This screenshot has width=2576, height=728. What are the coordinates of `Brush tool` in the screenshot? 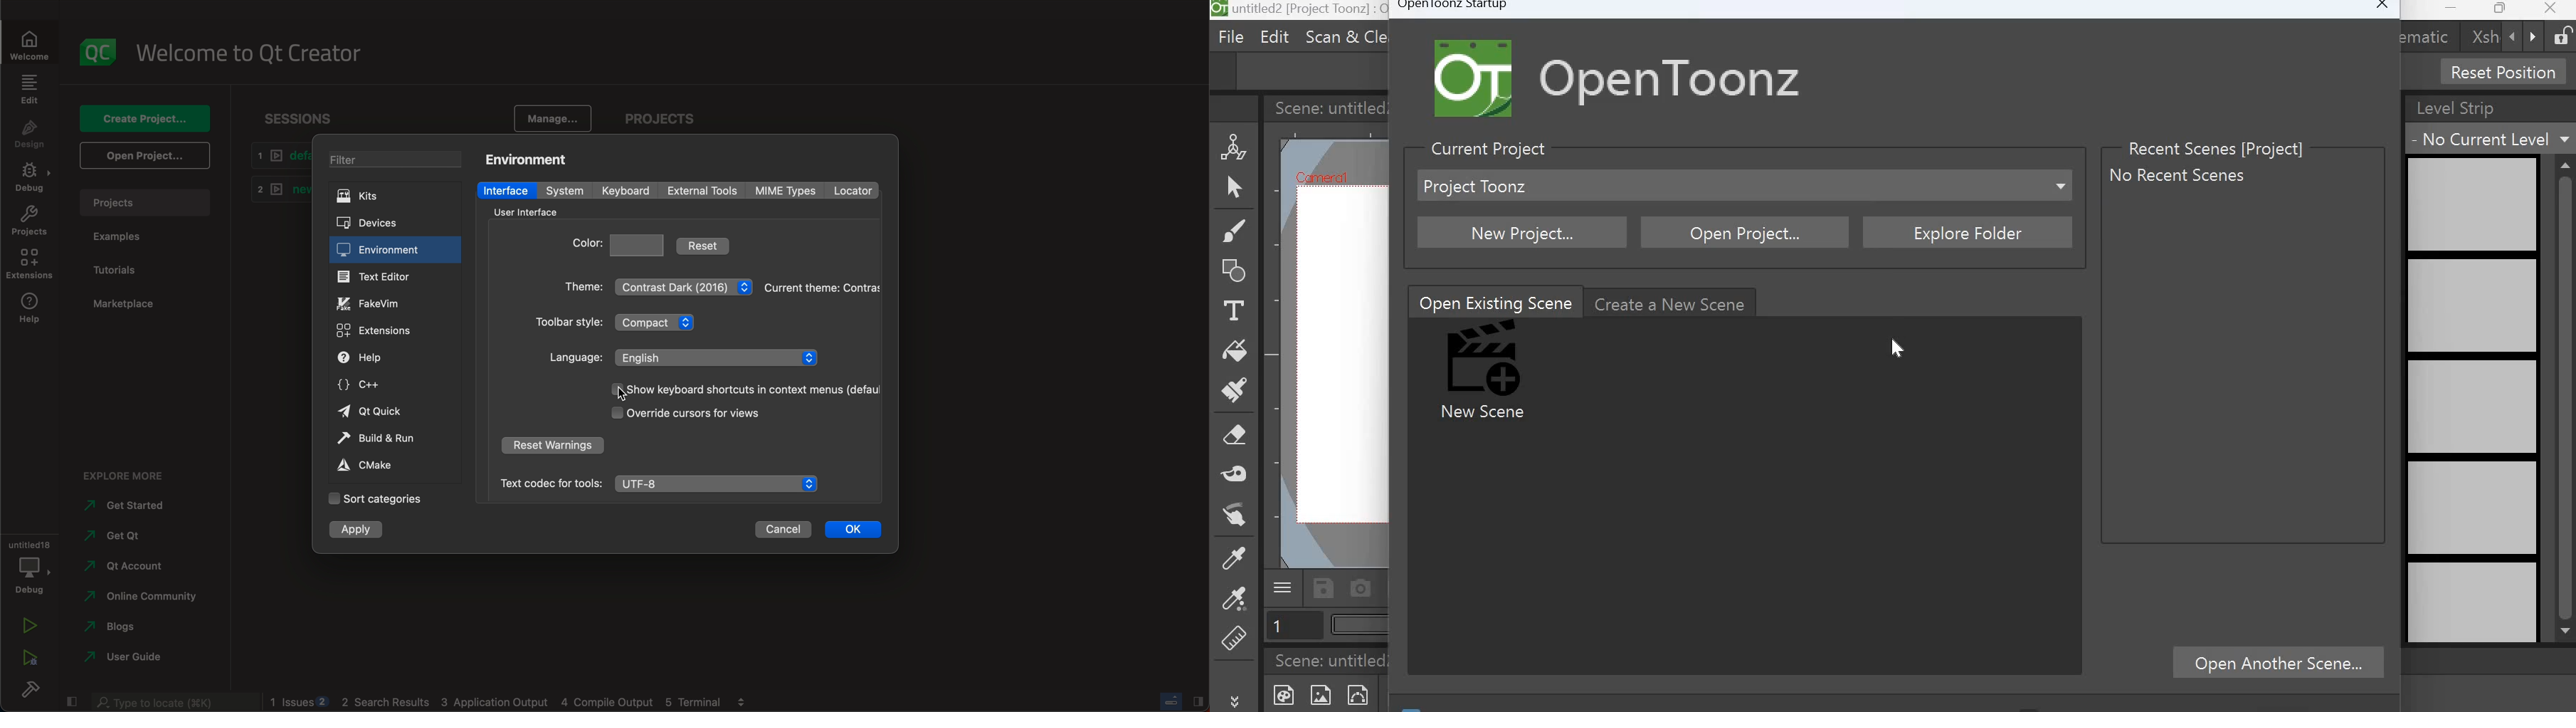 It's located at (1233, 231).